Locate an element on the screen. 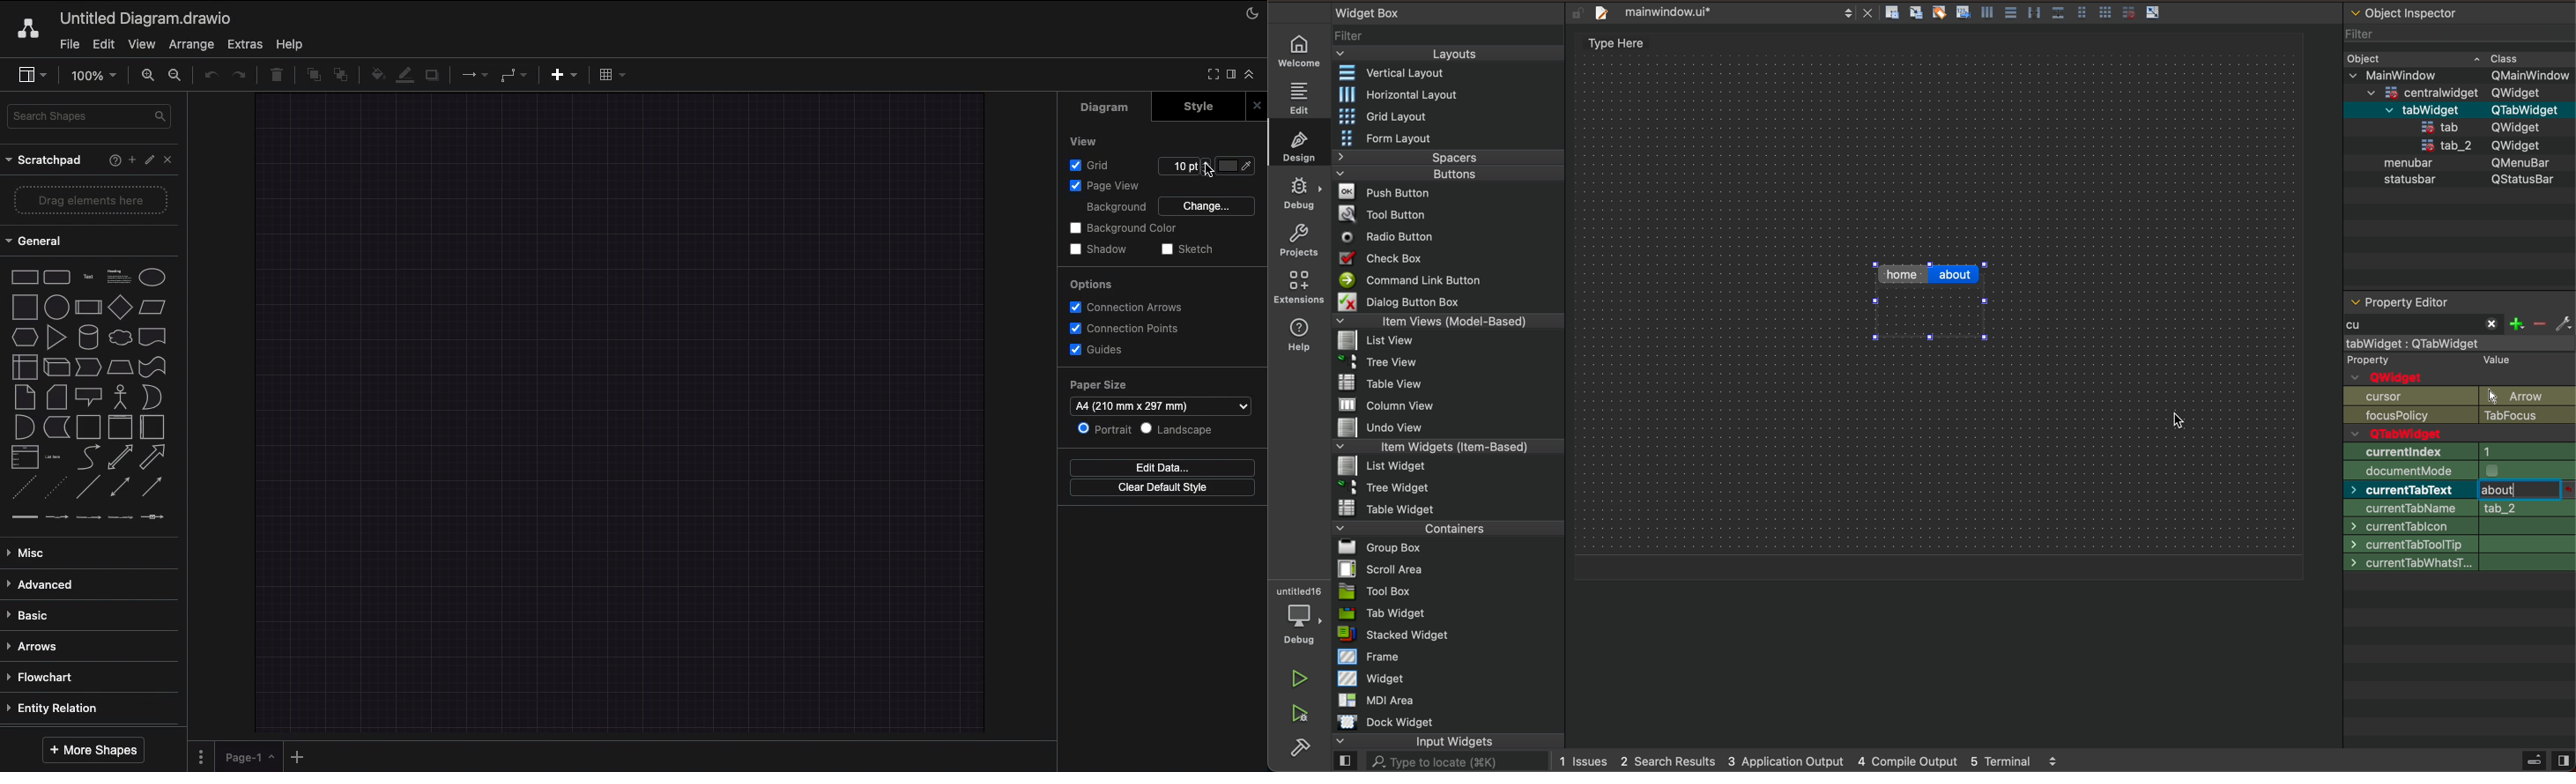  geometry is located at coordinates (2462, 451).